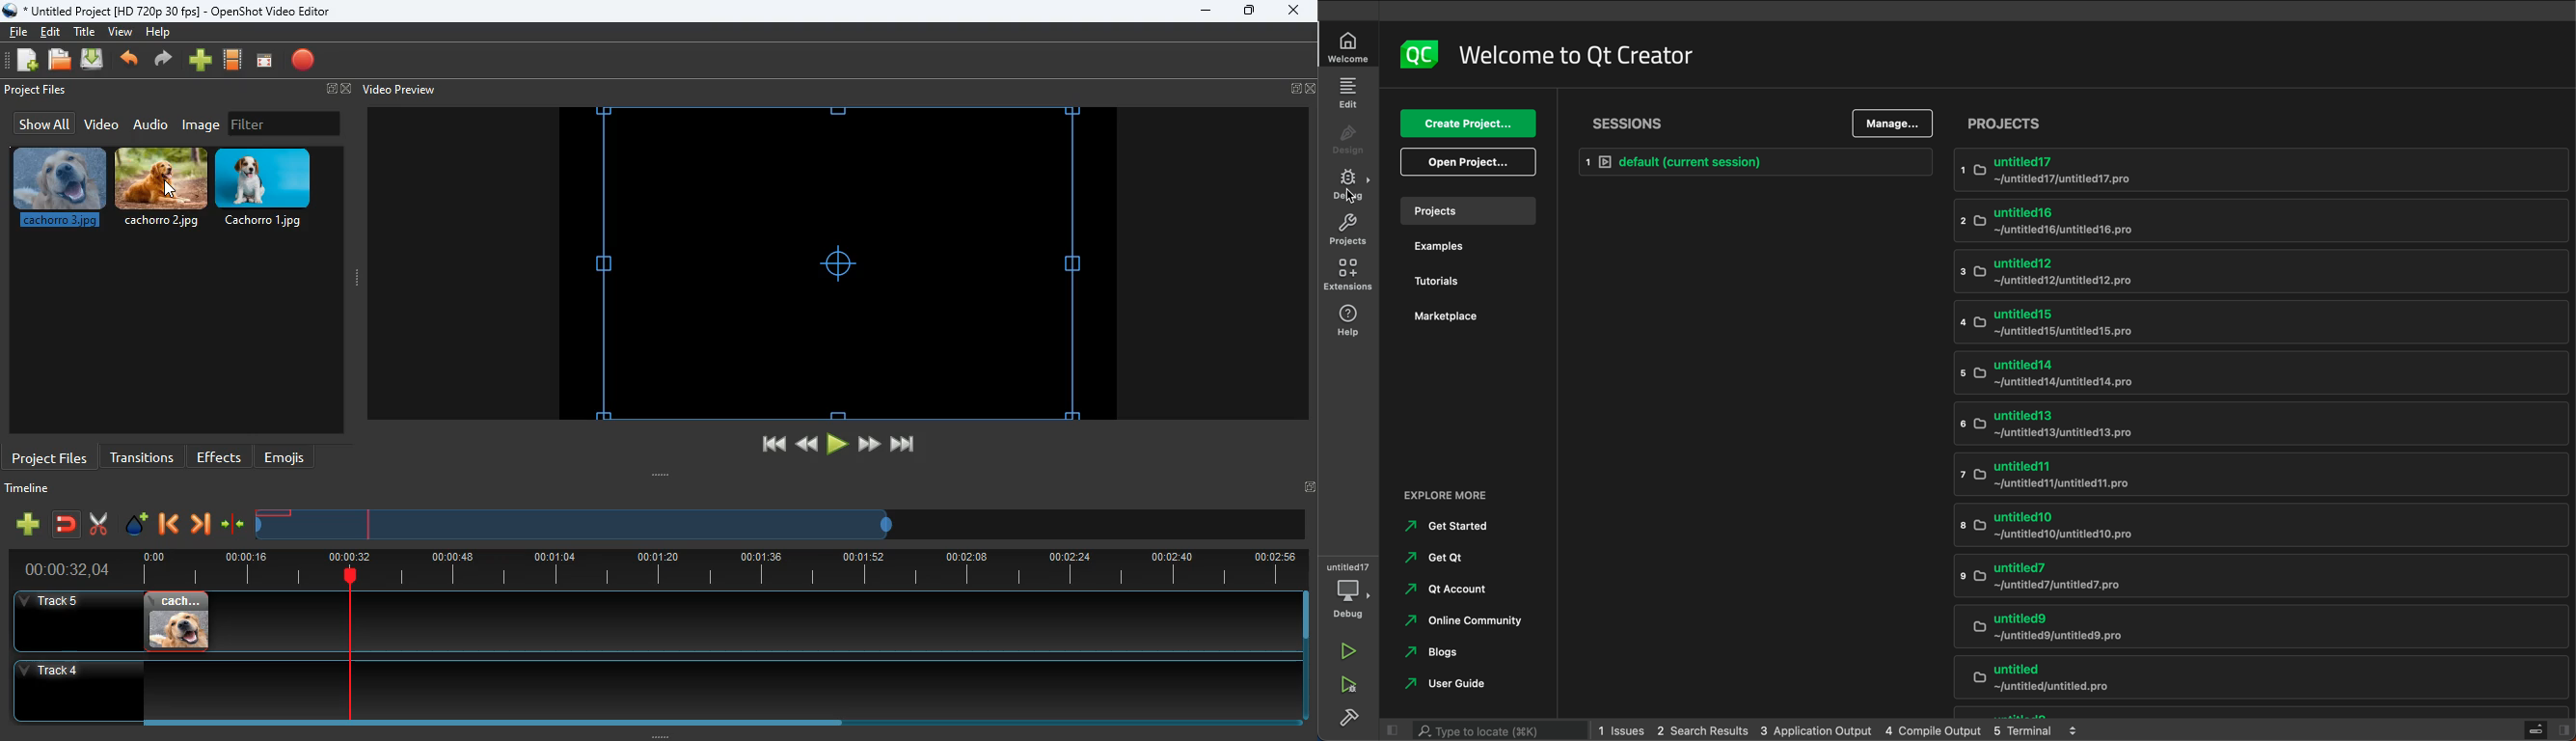  I want to click on search, so click(1481, 729).